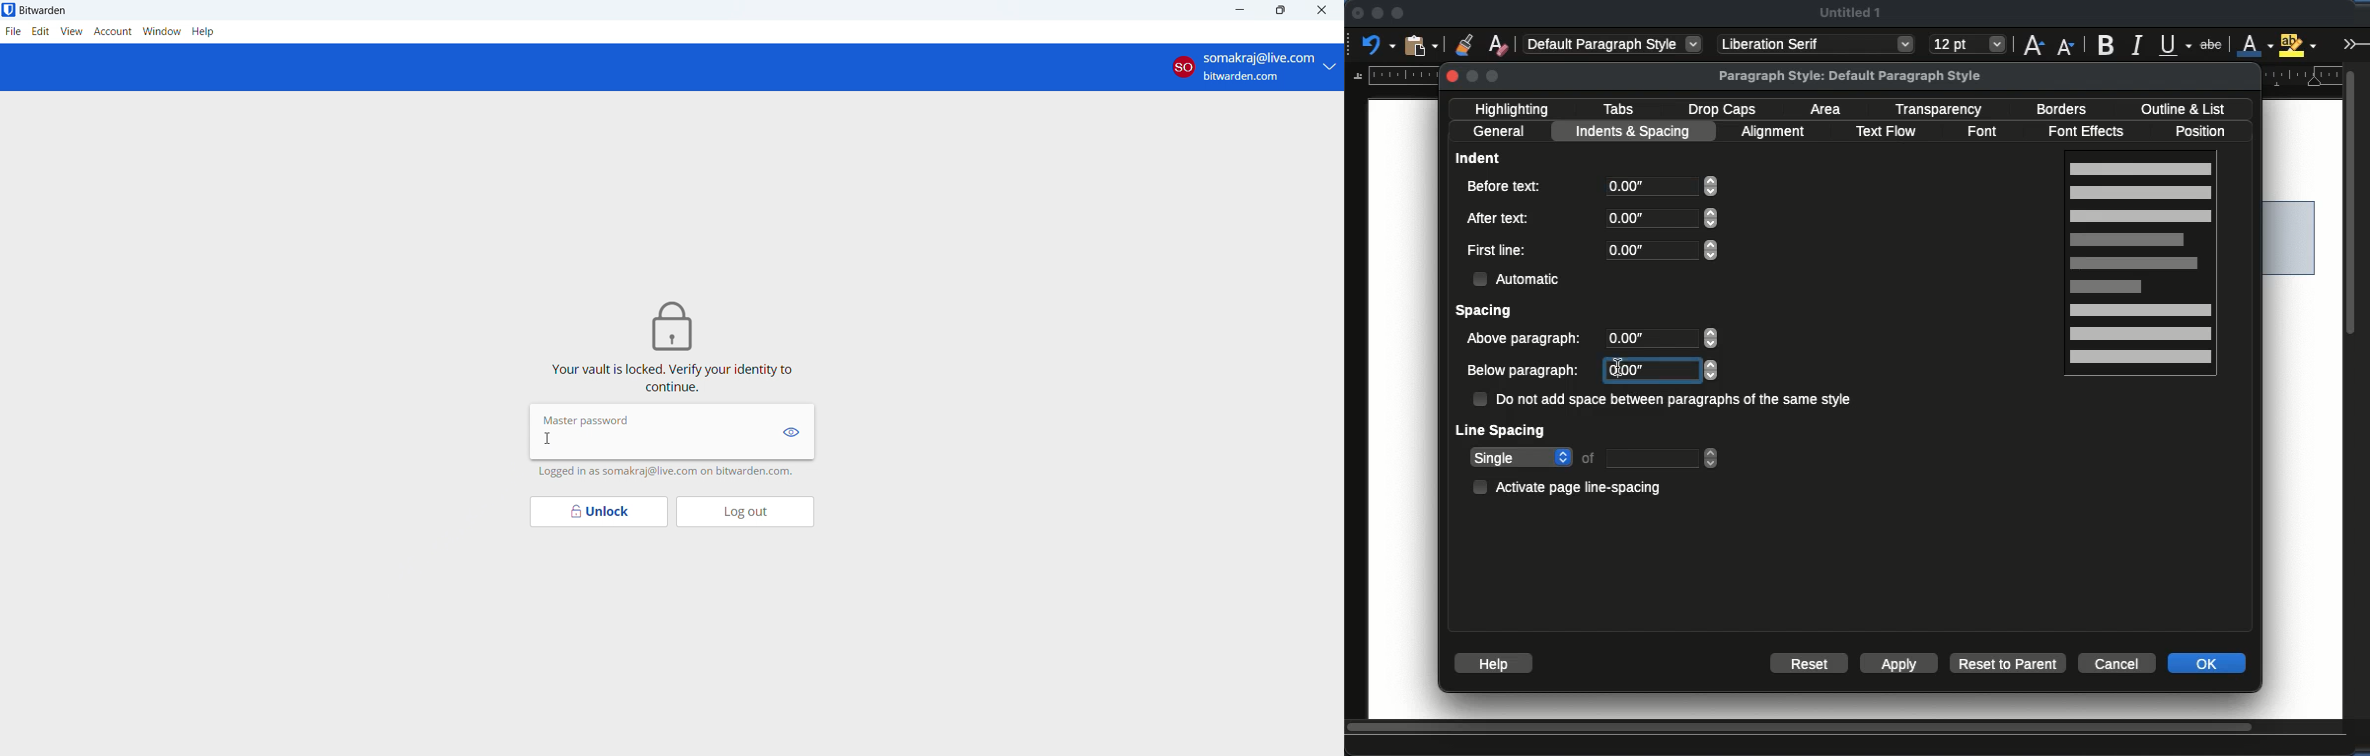 The image size is (2380, 756). I want to click on after text, so click(1501, 217).